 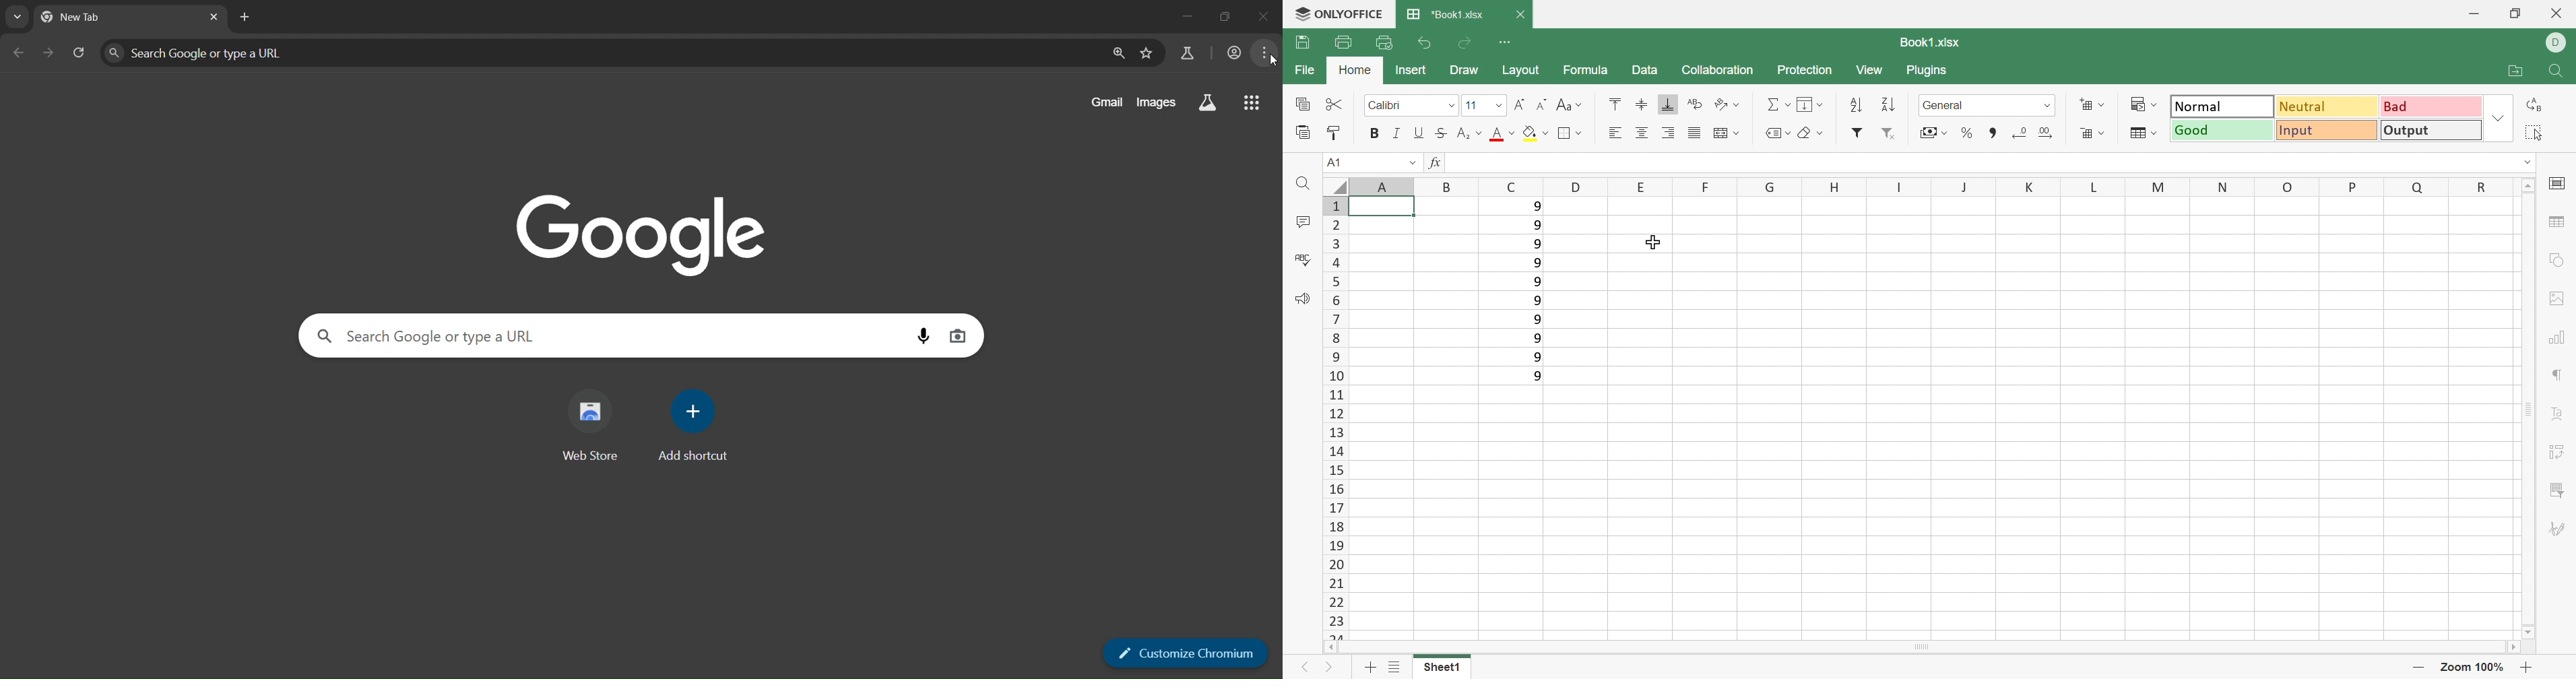 I want to click on Zoom in, so click(x=2527, y=668).